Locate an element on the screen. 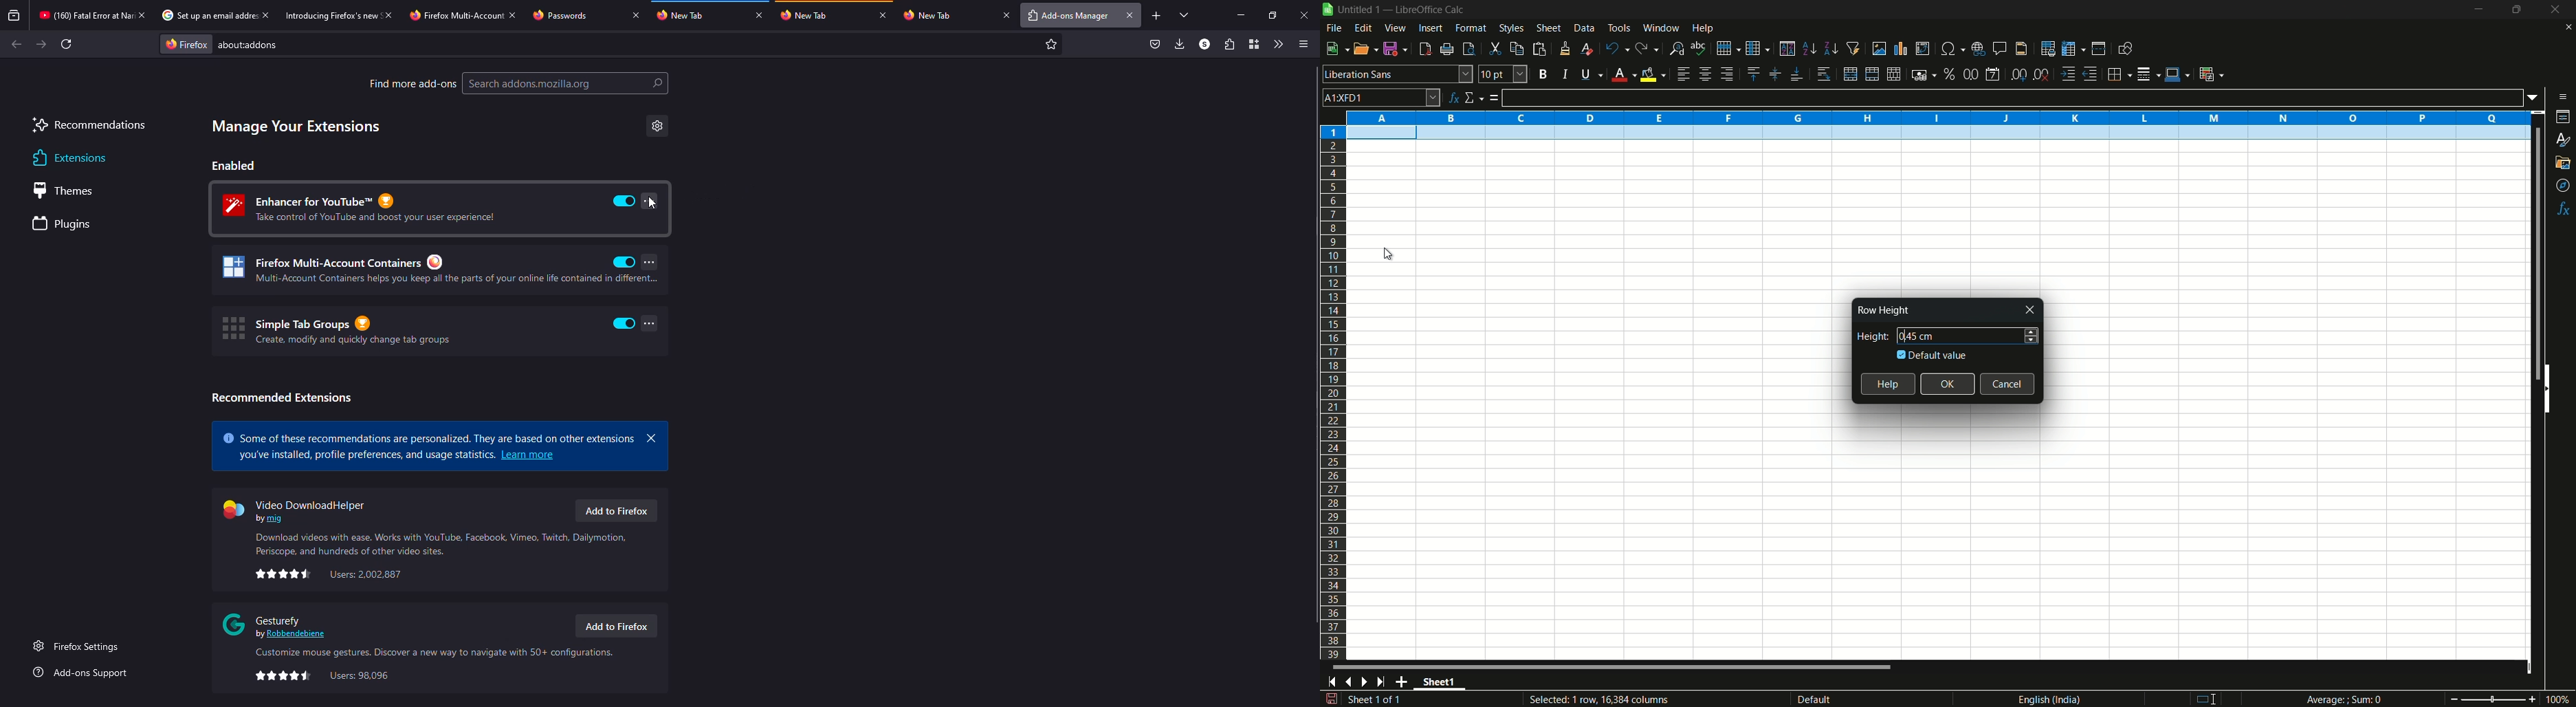  addons is located at coordinates (253, 45).